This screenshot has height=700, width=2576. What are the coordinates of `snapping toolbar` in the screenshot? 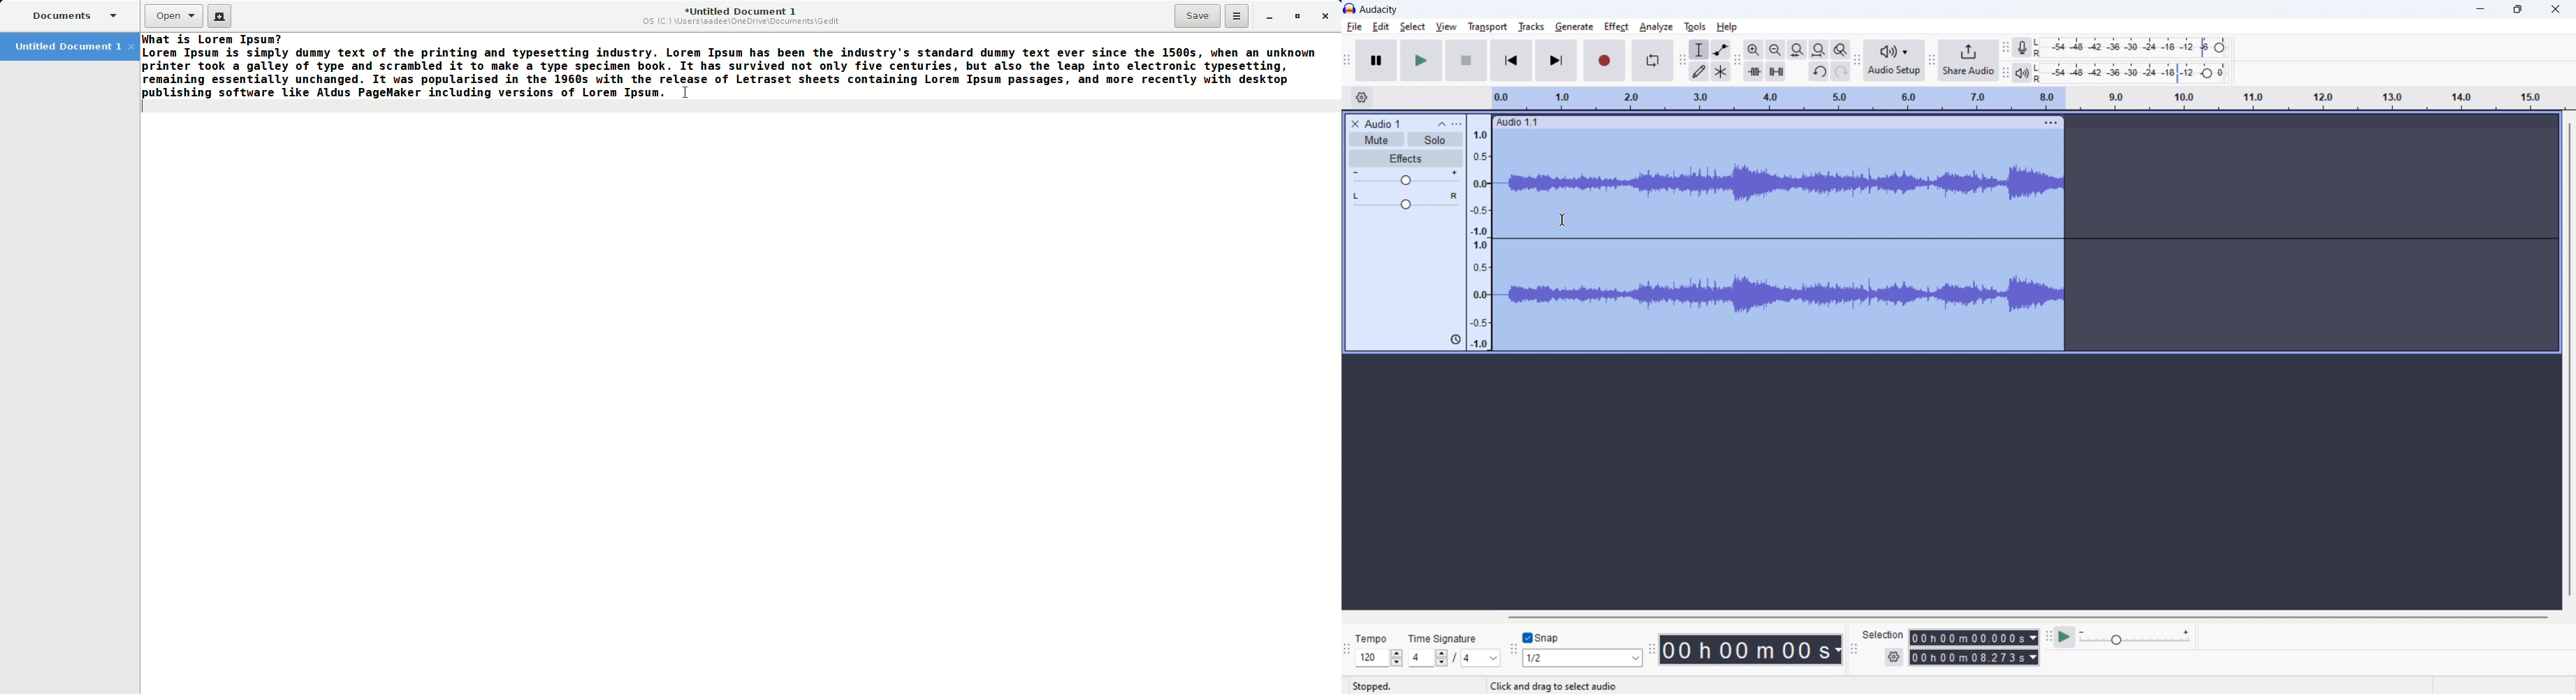 It's located at (1511, 649).